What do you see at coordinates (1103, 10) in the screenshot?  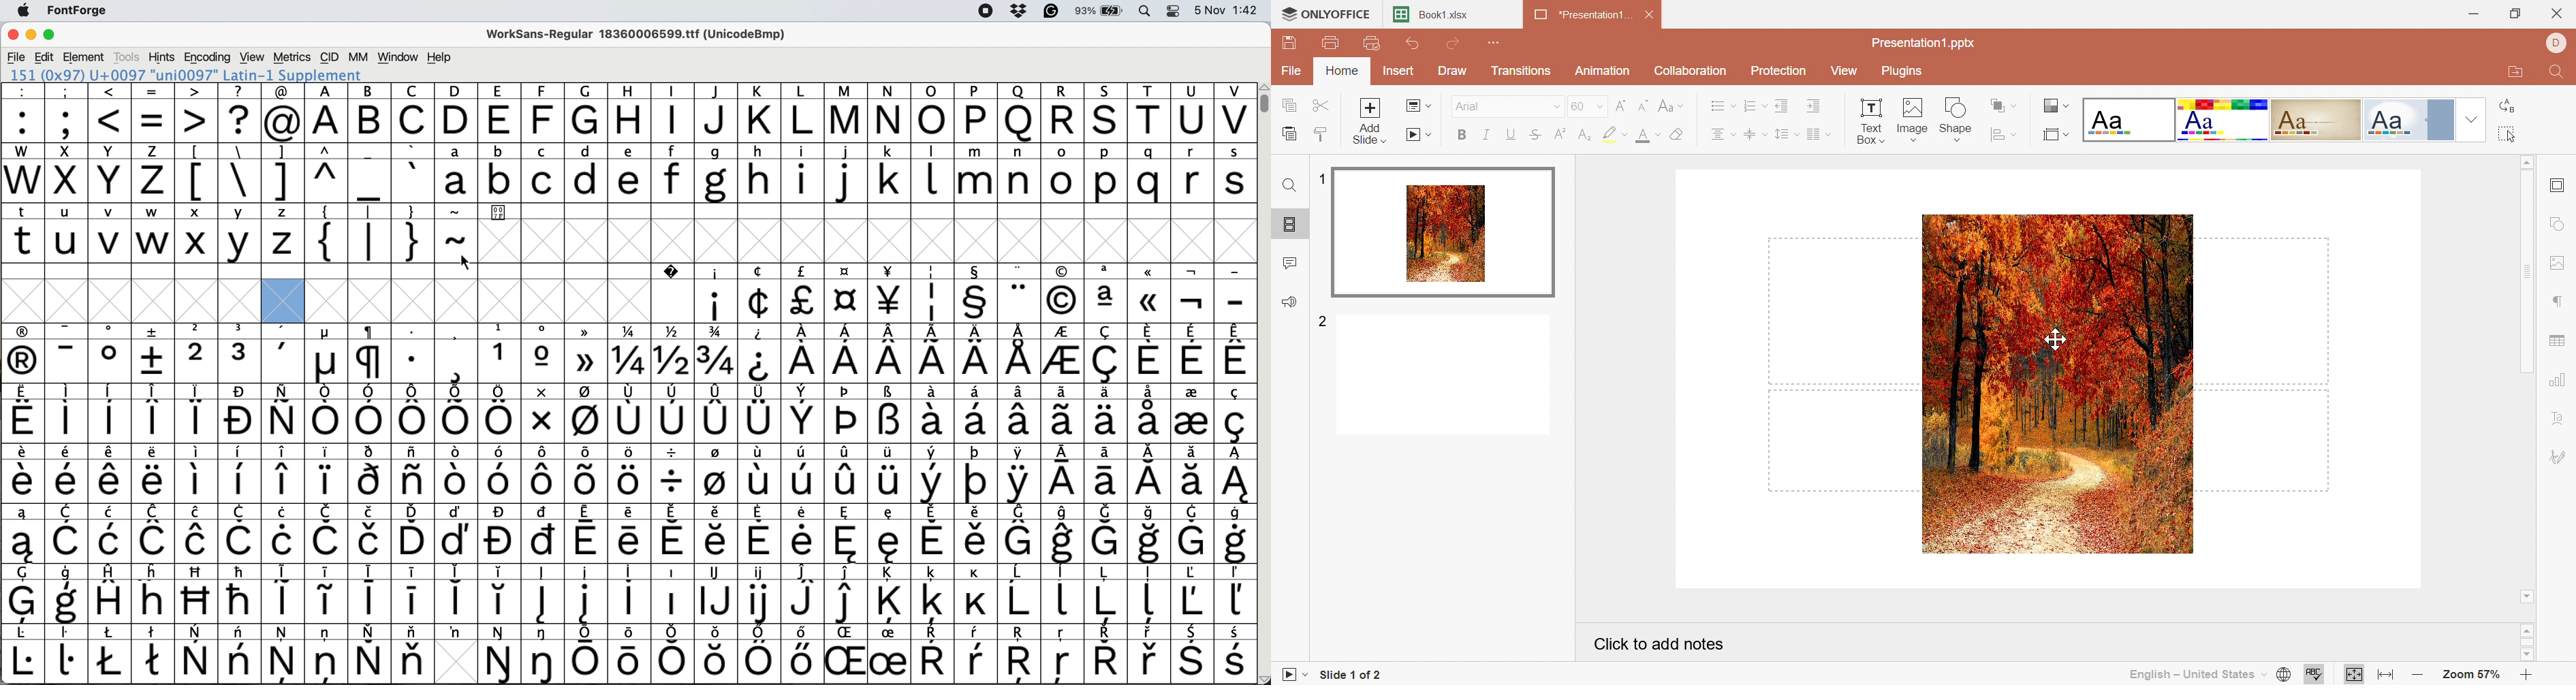 I see `battery` at bounding box center [1103, 10].